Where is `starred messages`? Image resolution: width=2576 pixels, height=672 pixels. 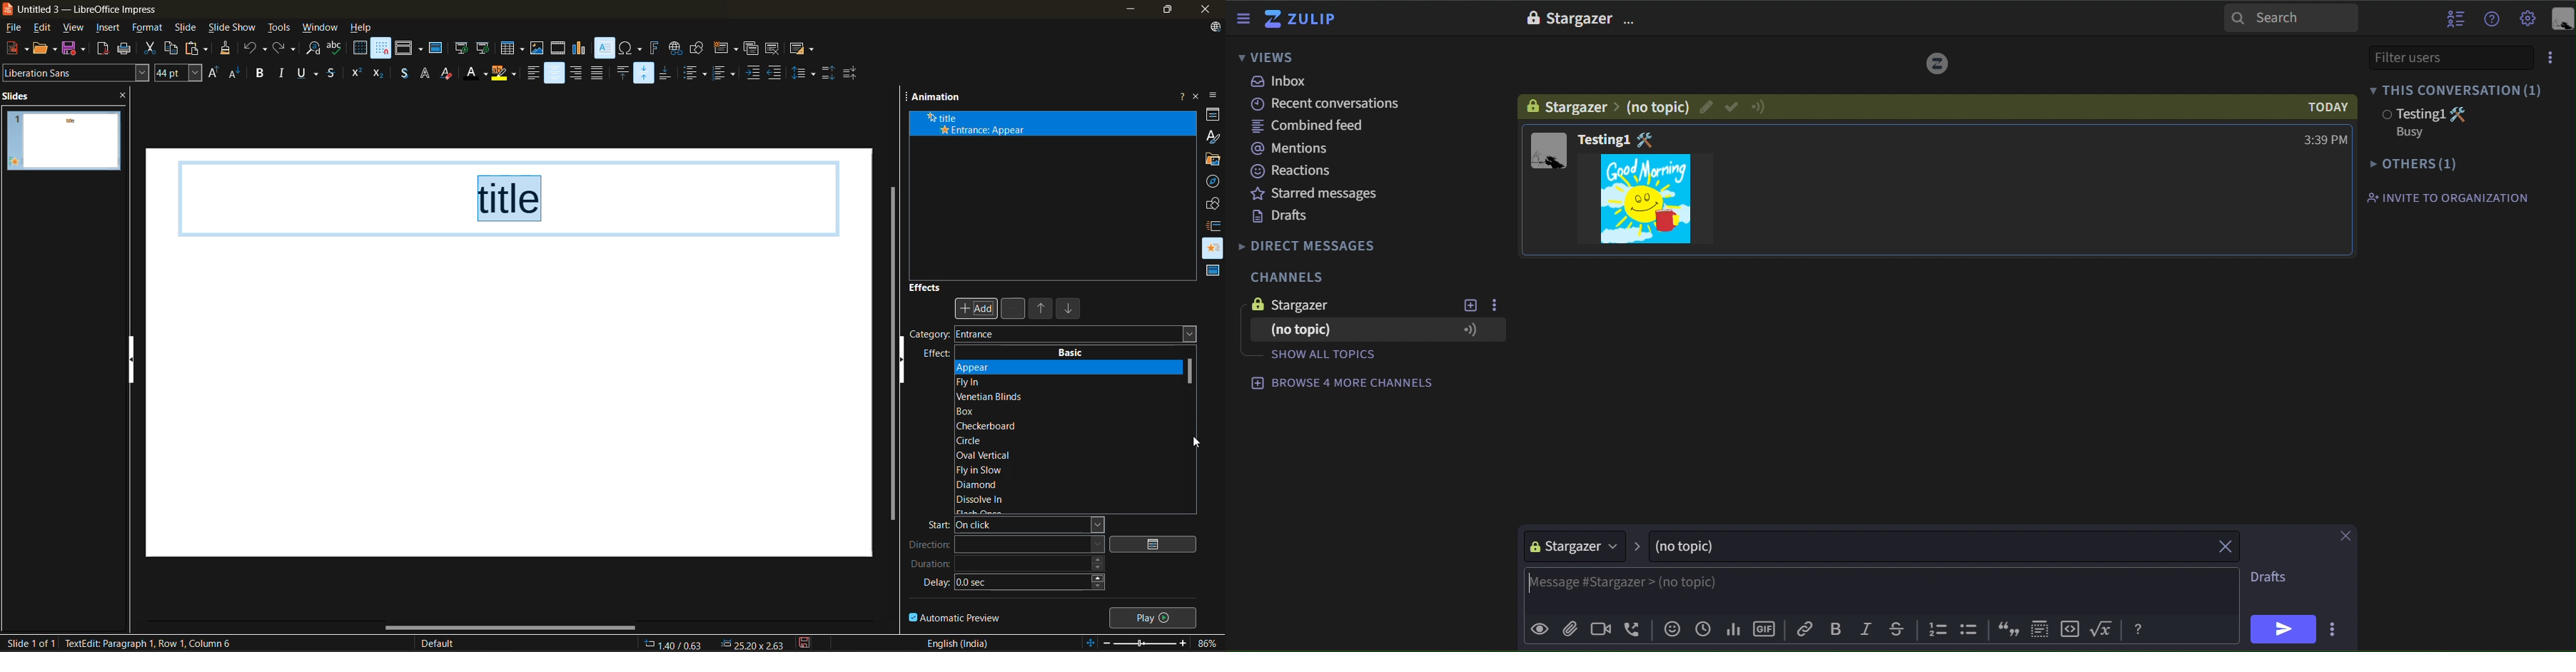
starred messages is located at coordinates (1316, 193).